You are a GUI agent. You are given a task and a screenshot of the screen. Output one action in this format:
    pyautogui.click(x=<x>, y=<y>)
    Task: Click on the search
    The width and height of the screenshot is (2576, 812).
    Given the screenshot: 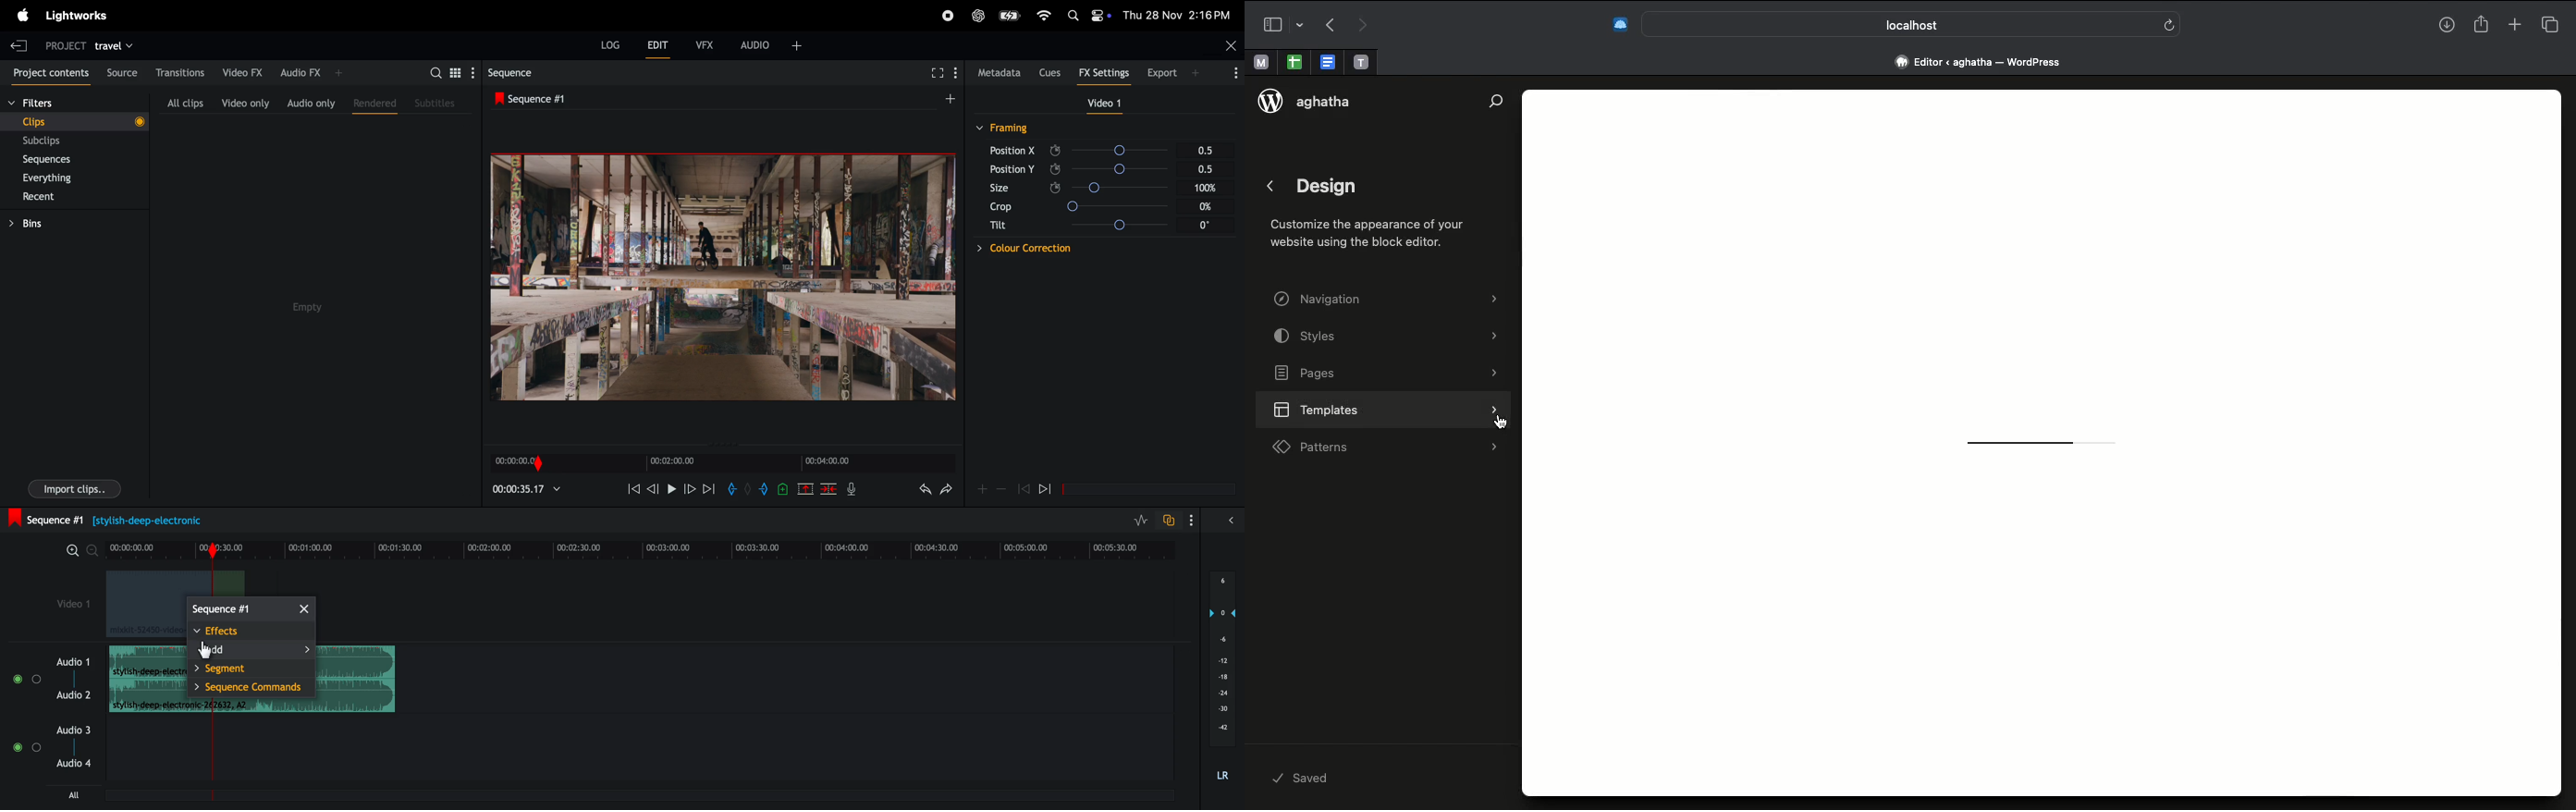 What is the action you would take?
    pyautogui.click(x=449, y=72)
    